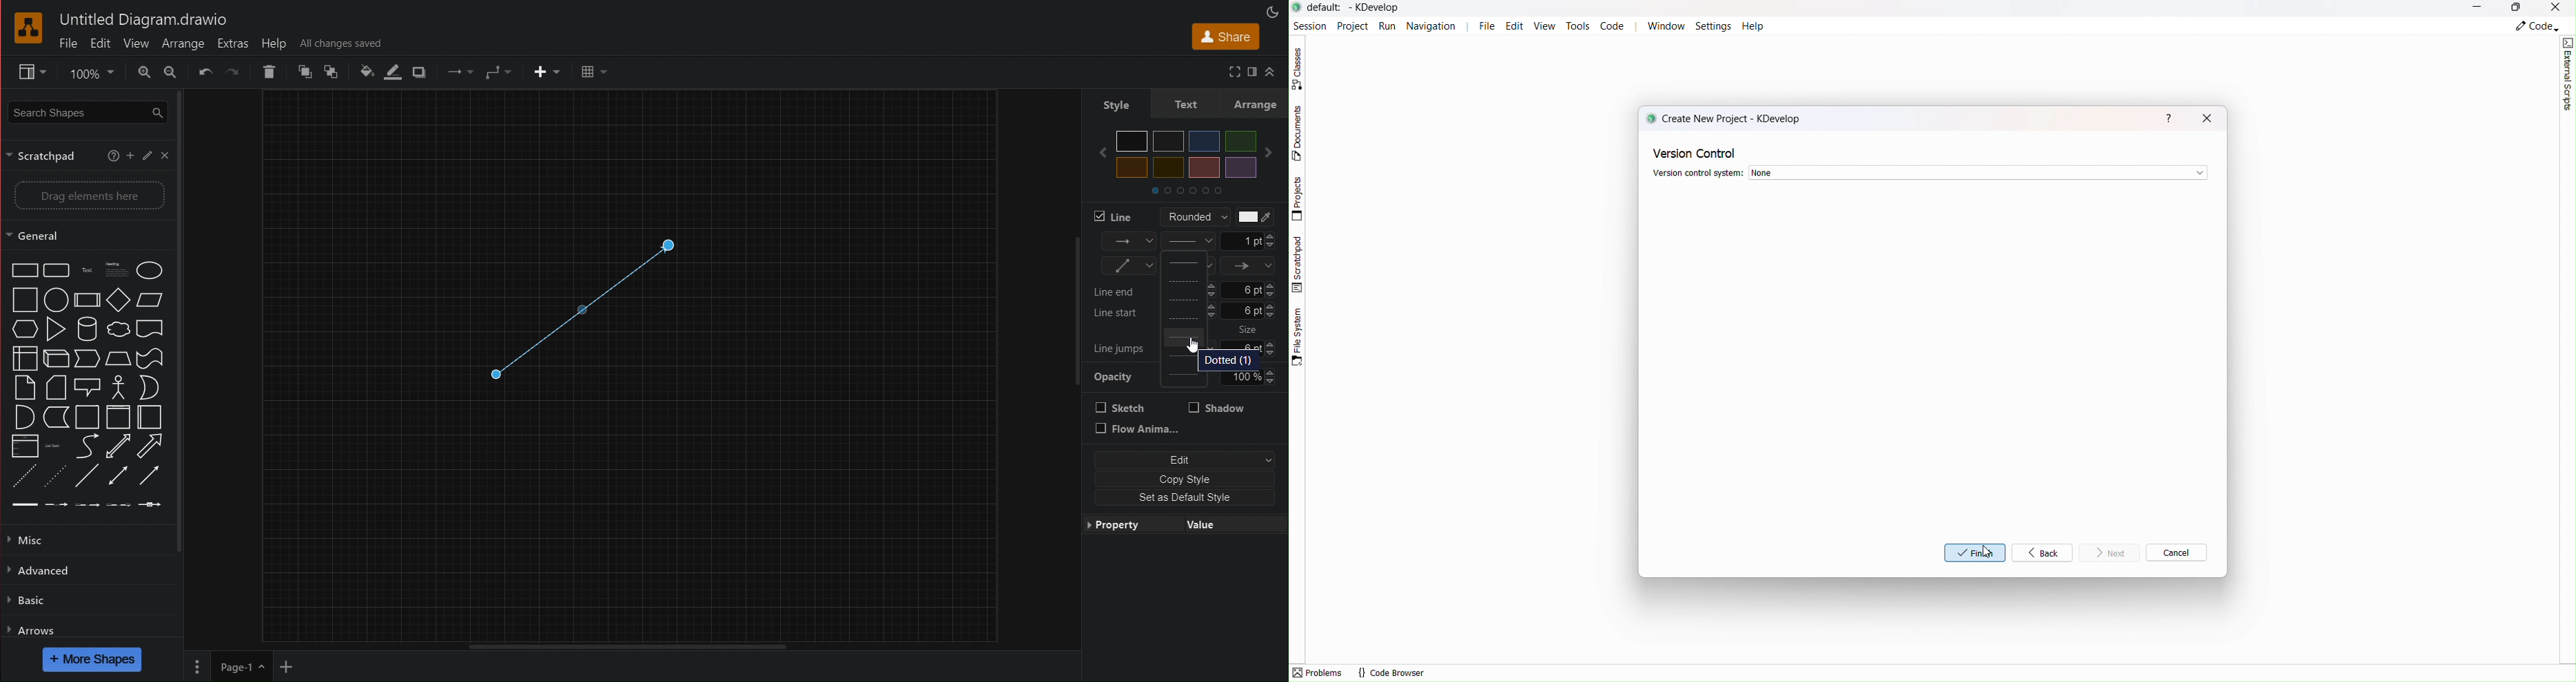 Image resolution: width=2576 pixels, height=700 pixels. I want to click on , so click(1249, 330).